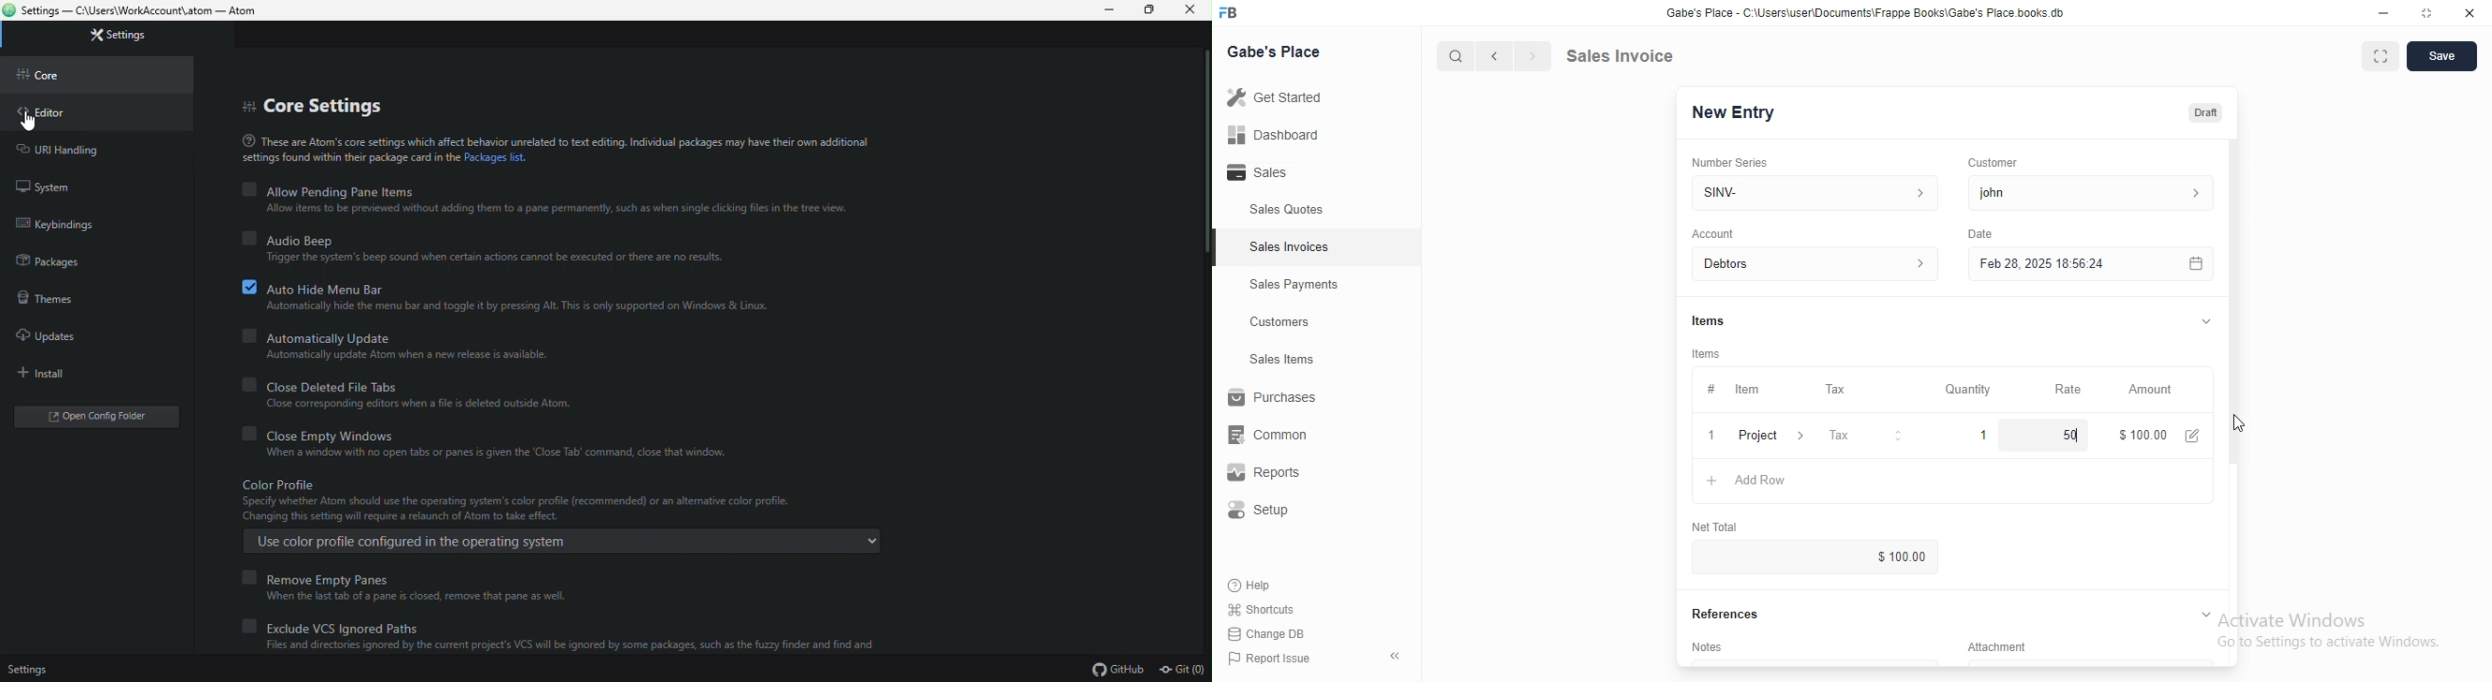 The image size is (2492, 700). Describe the element at coordinates (515, 259) in the screenshot. I see `Trigger the system's beep sound when certain actions cannot be executed or there are no results.` at that location.